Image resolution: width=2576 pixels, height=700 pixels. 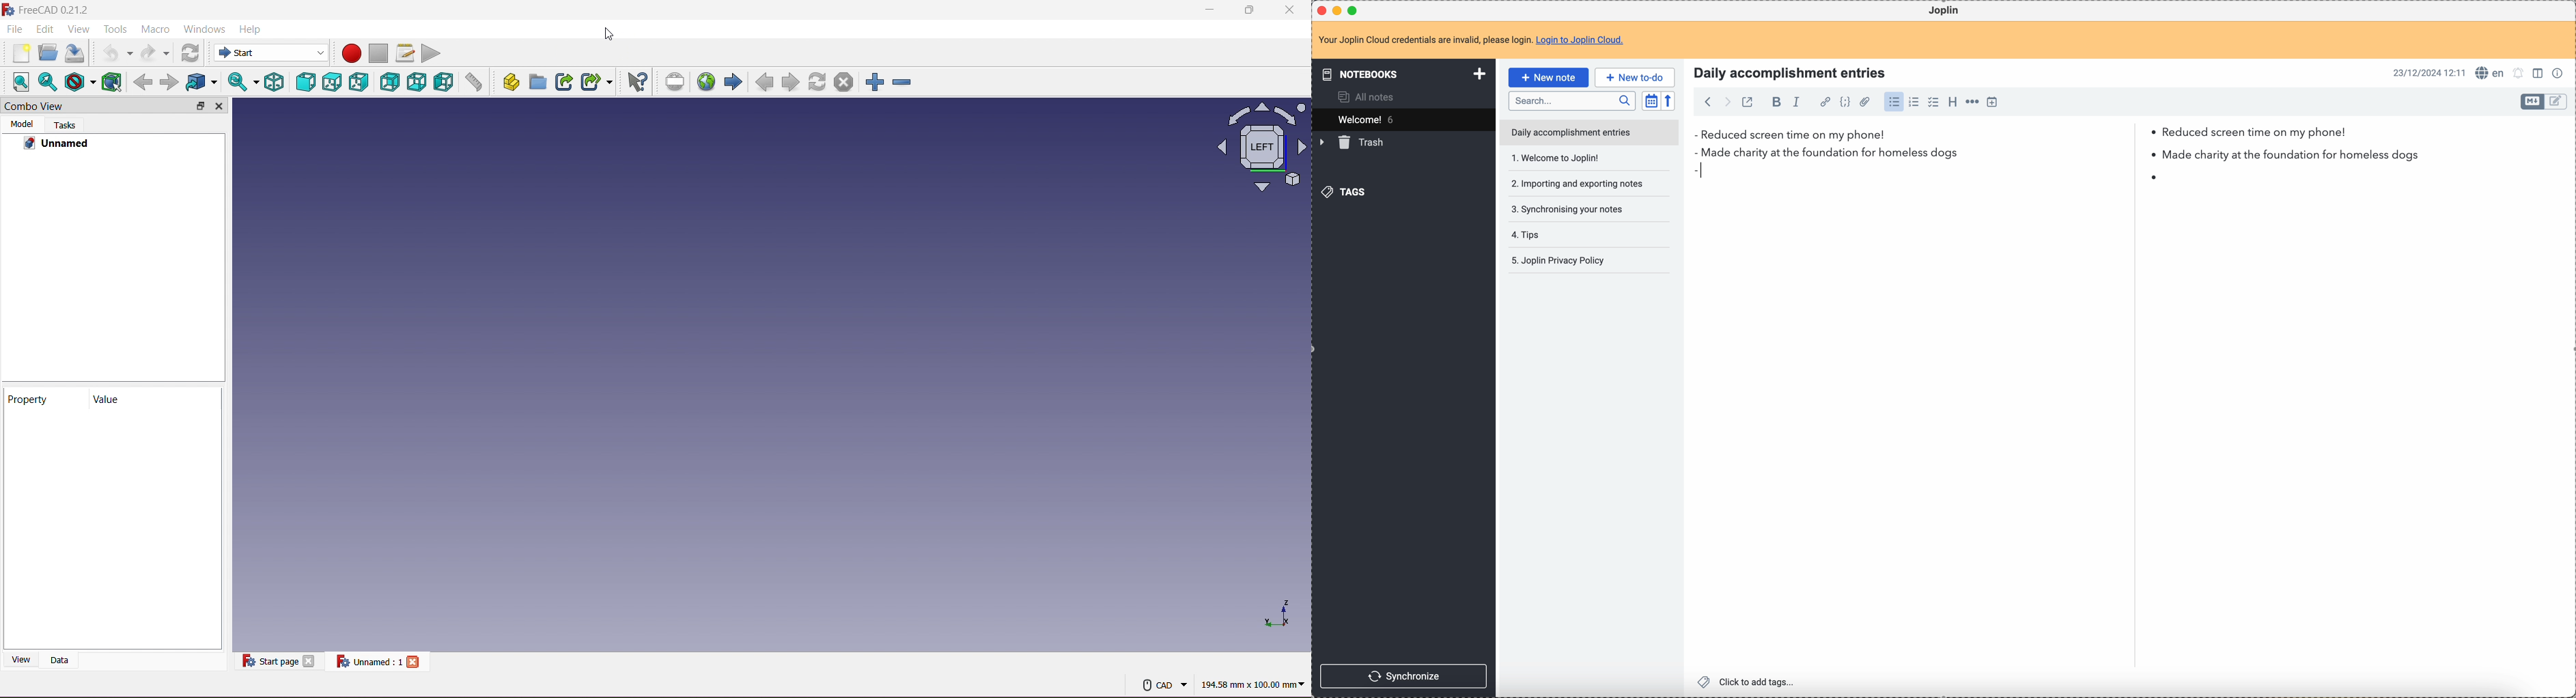 What do you see at coordinates (675, 81) in the screenshot?
I see `Toggle Fullscreen` at bounding box center [675, 81].